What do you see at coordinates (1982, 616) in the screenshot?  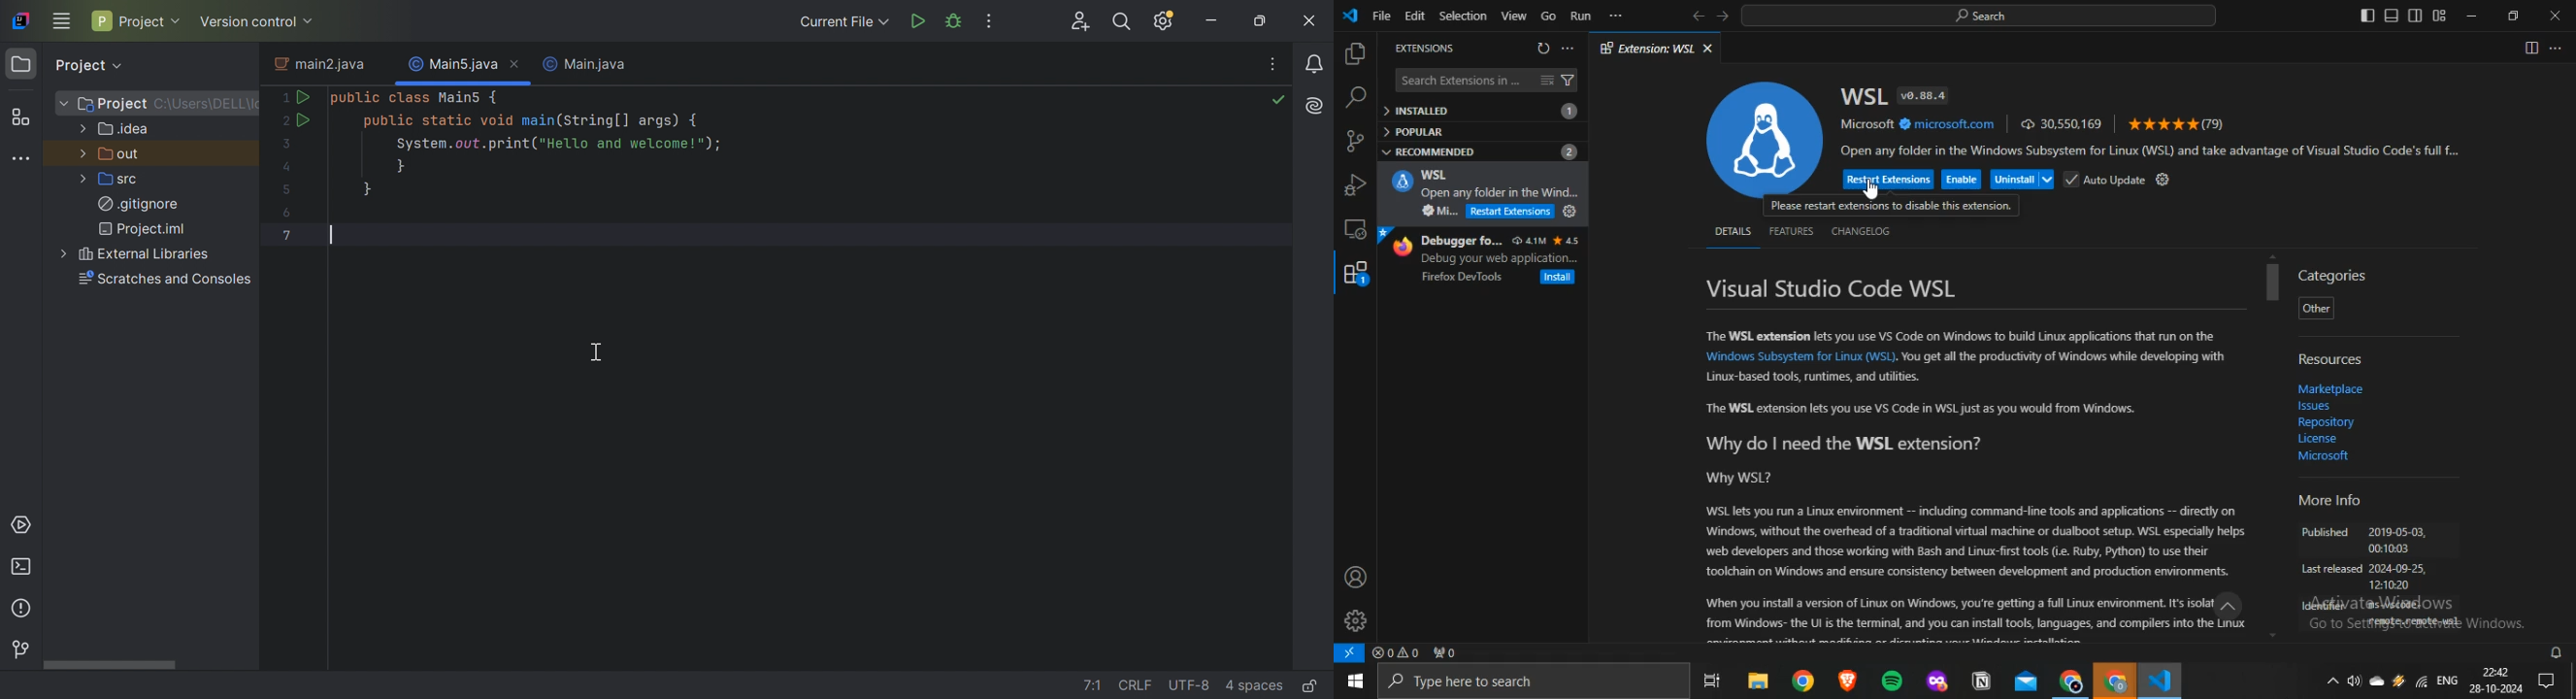 I see `When you install version of Linux on Windows, you're getting a full Linux environment. Its isolat.”
from Windows- the Ut is the terminal, and you can install tools, languages, and compilers into the Linux` at bounding box center [1982, 616].